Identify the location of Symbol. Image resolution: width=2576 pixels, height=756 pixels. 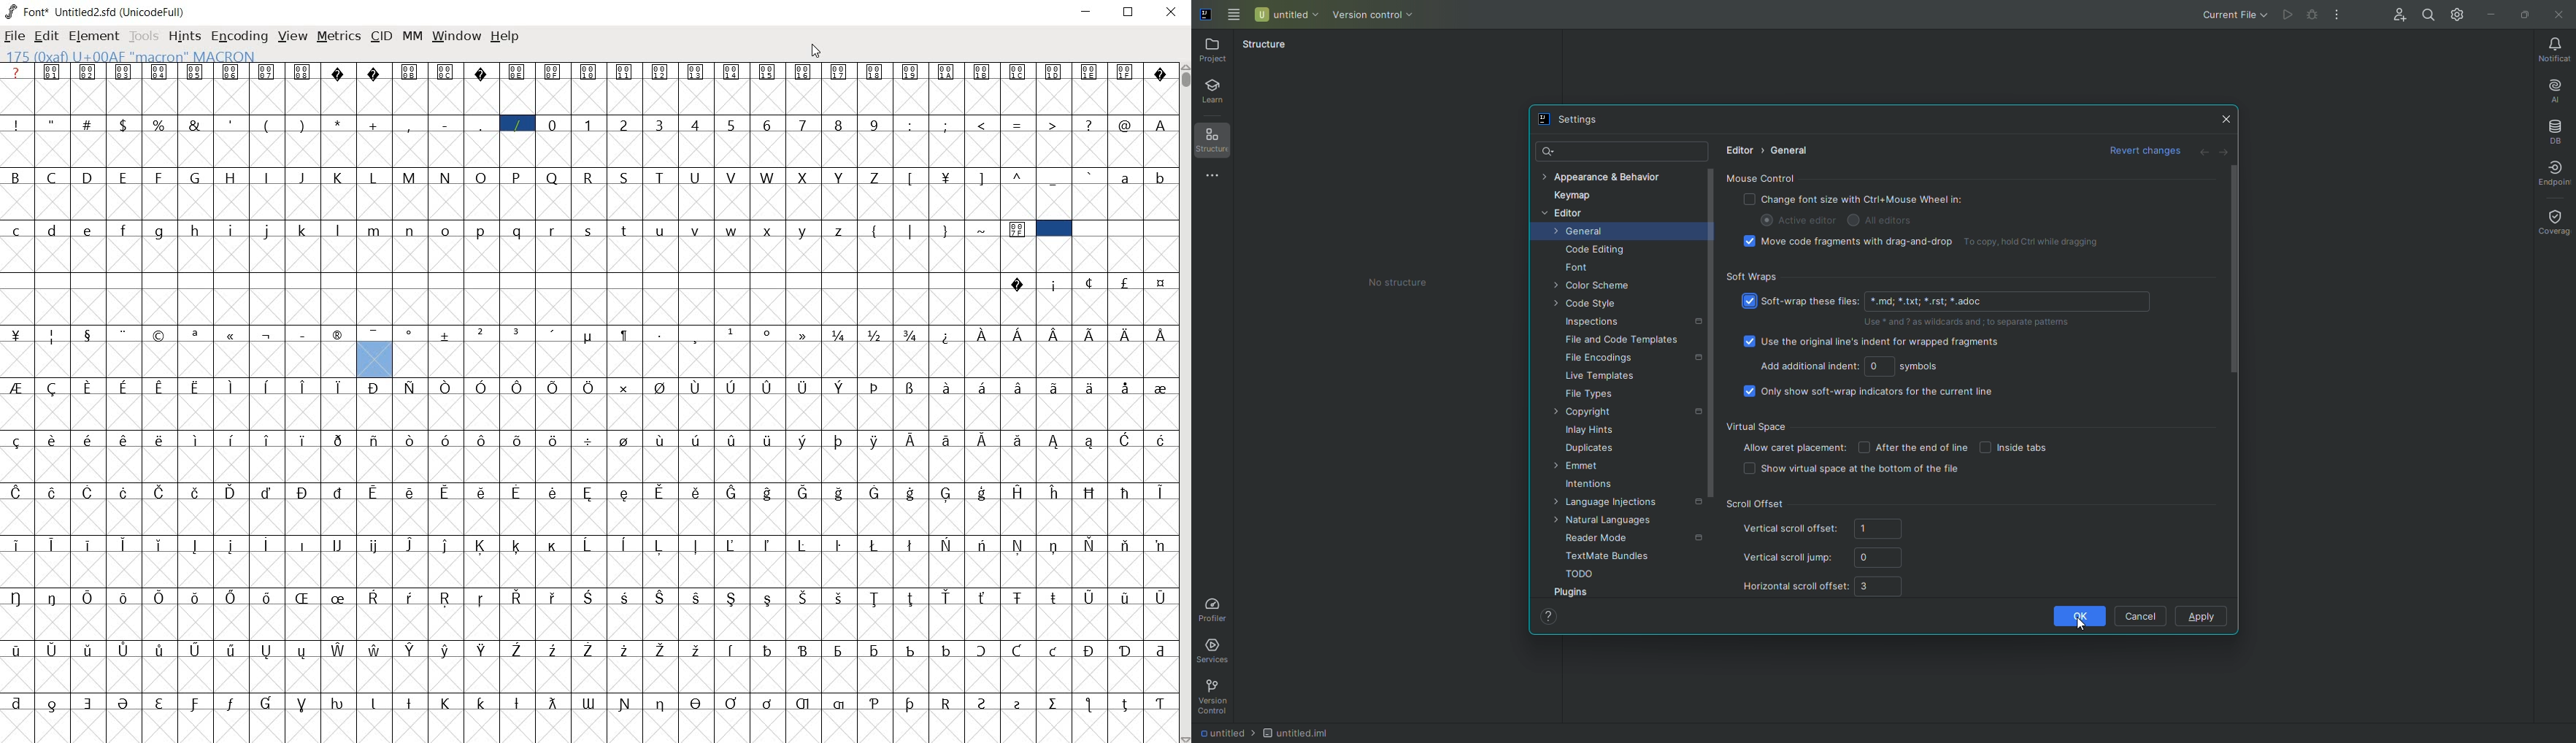
(622, 546).